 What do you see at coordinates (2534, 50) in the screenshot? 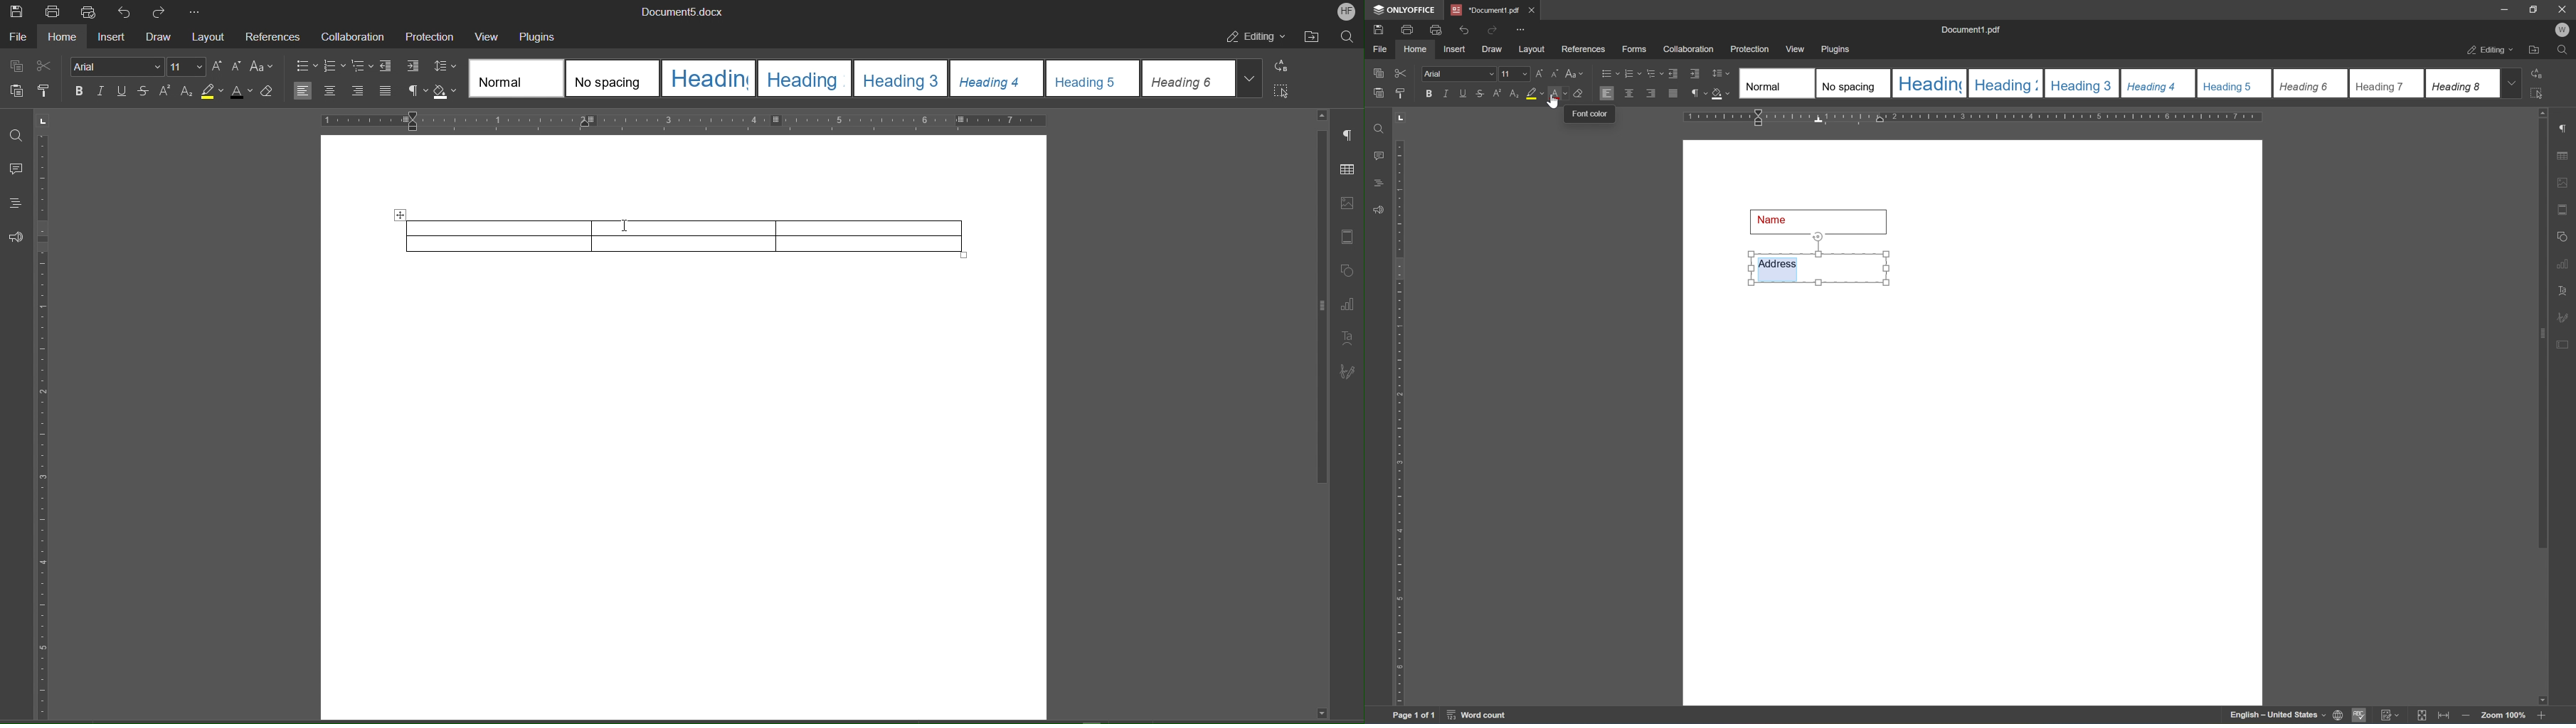
I see `open file location` at bounding box center [2534, 50].